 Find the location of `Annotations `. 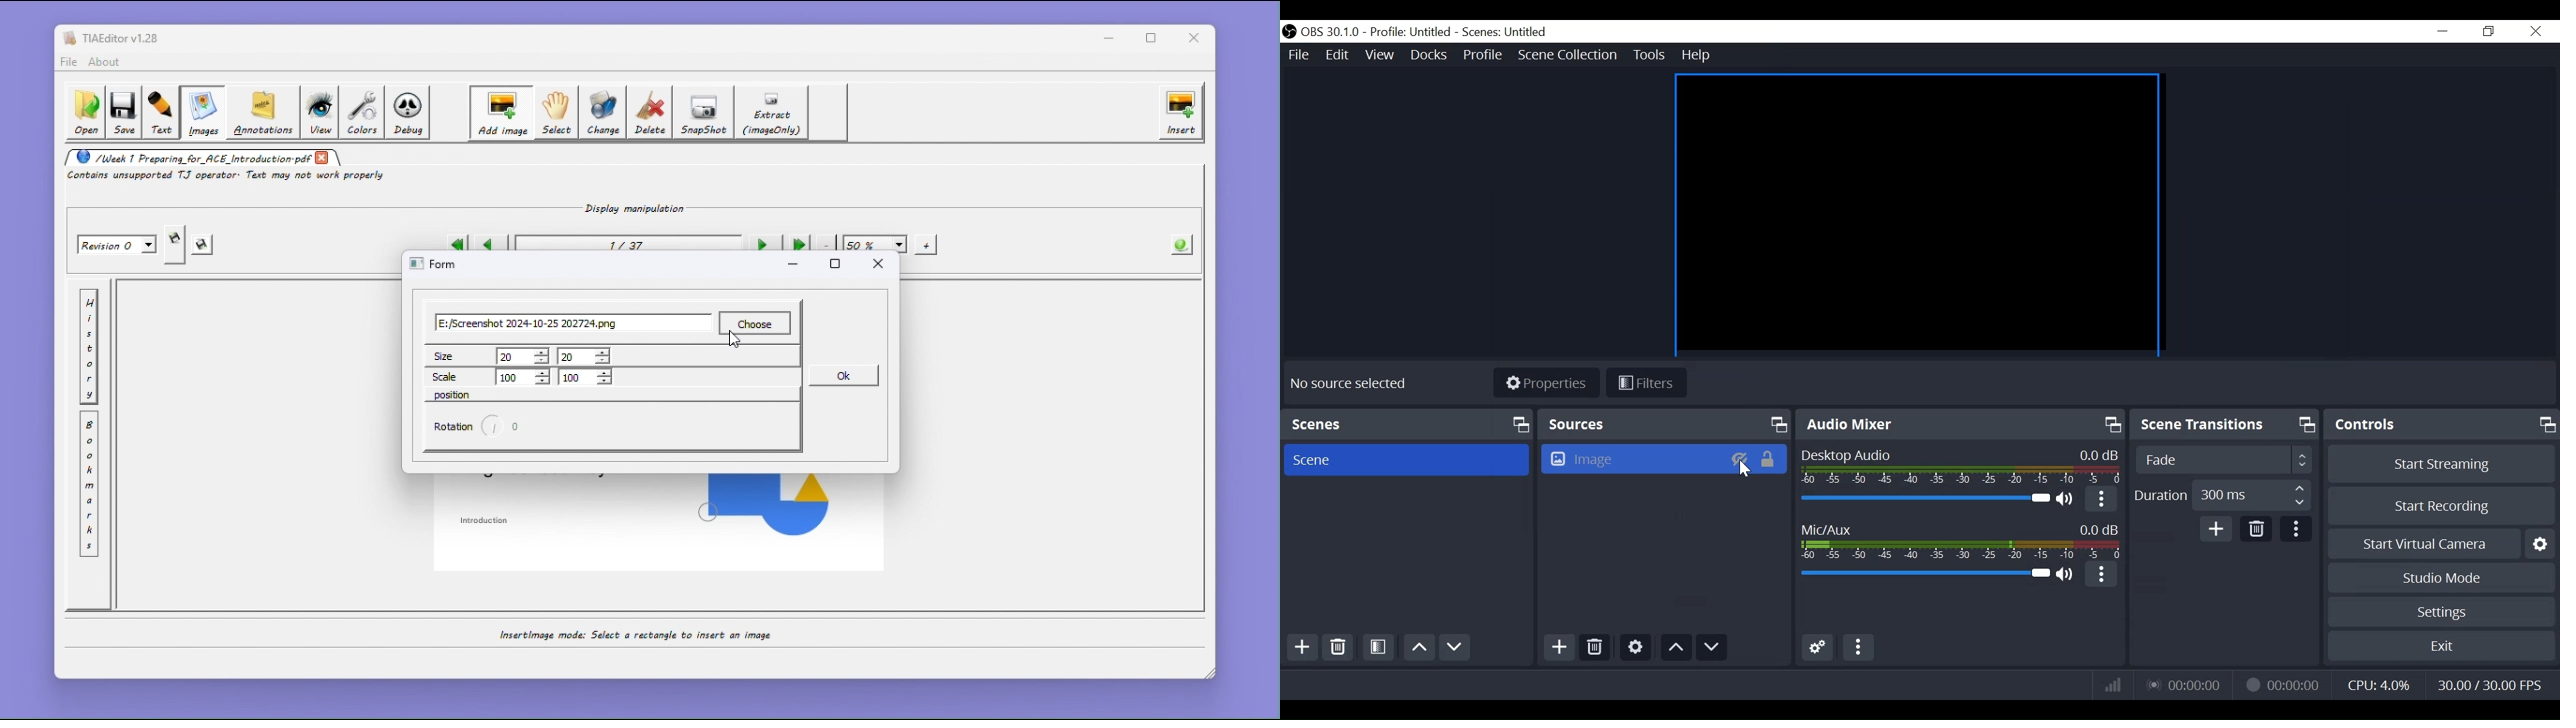

Annotations  is located at coordinates (261, 112).